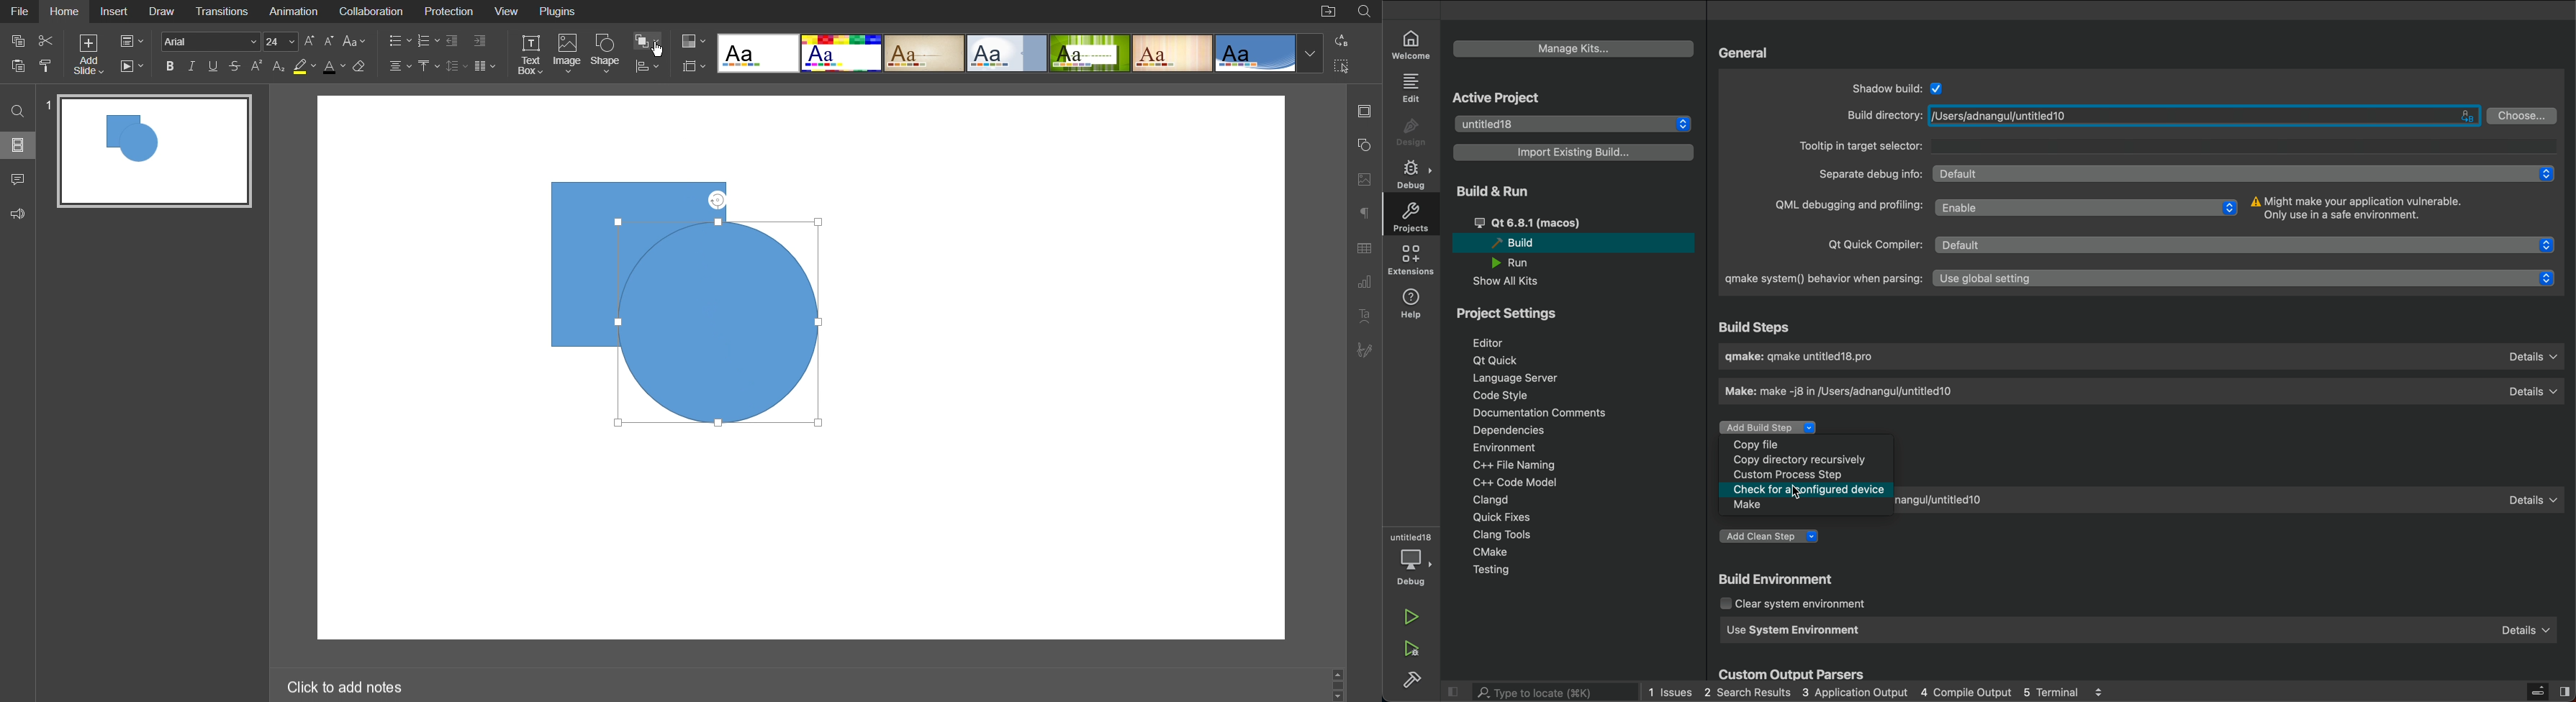 The width and height of the screenshot is (2576, 728). What do you see at coordinates (1412, 219) in the screenshot?
I see `projects` at bounding box center [1412, 219].